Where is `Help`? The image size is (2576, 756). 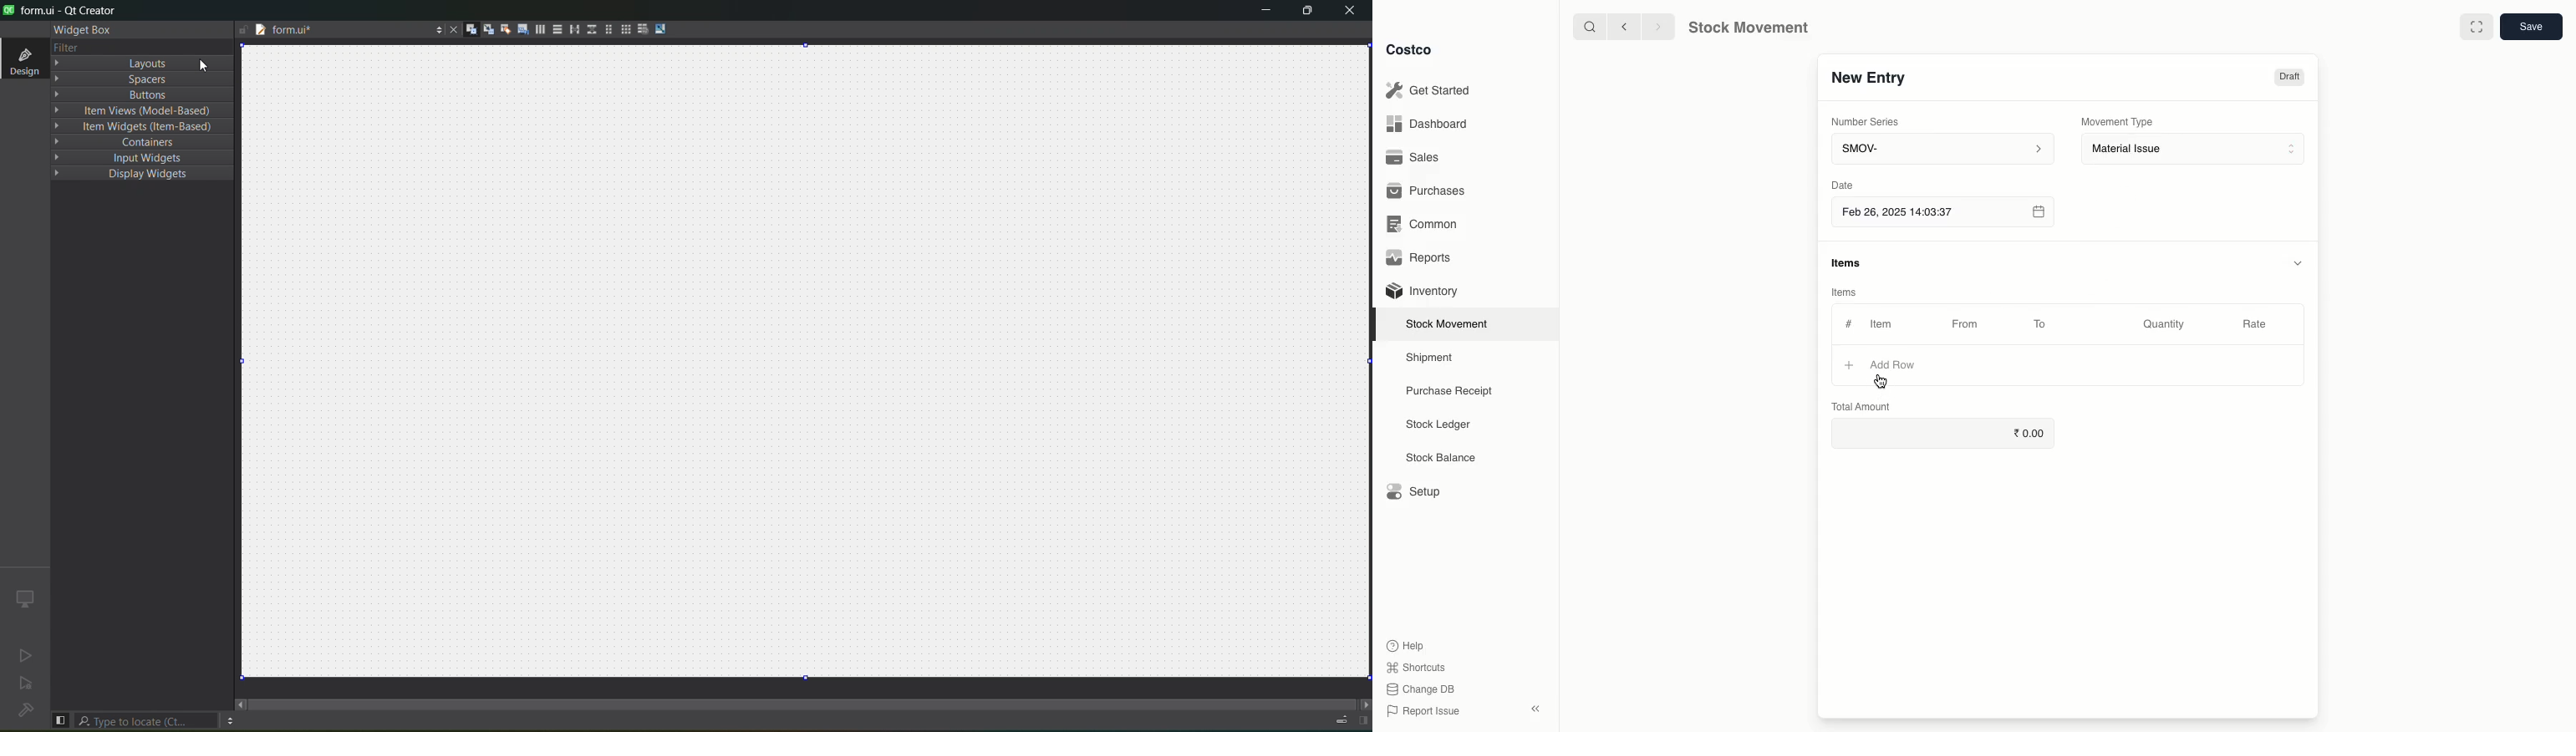
Help is located at coordinates (1407, 643).